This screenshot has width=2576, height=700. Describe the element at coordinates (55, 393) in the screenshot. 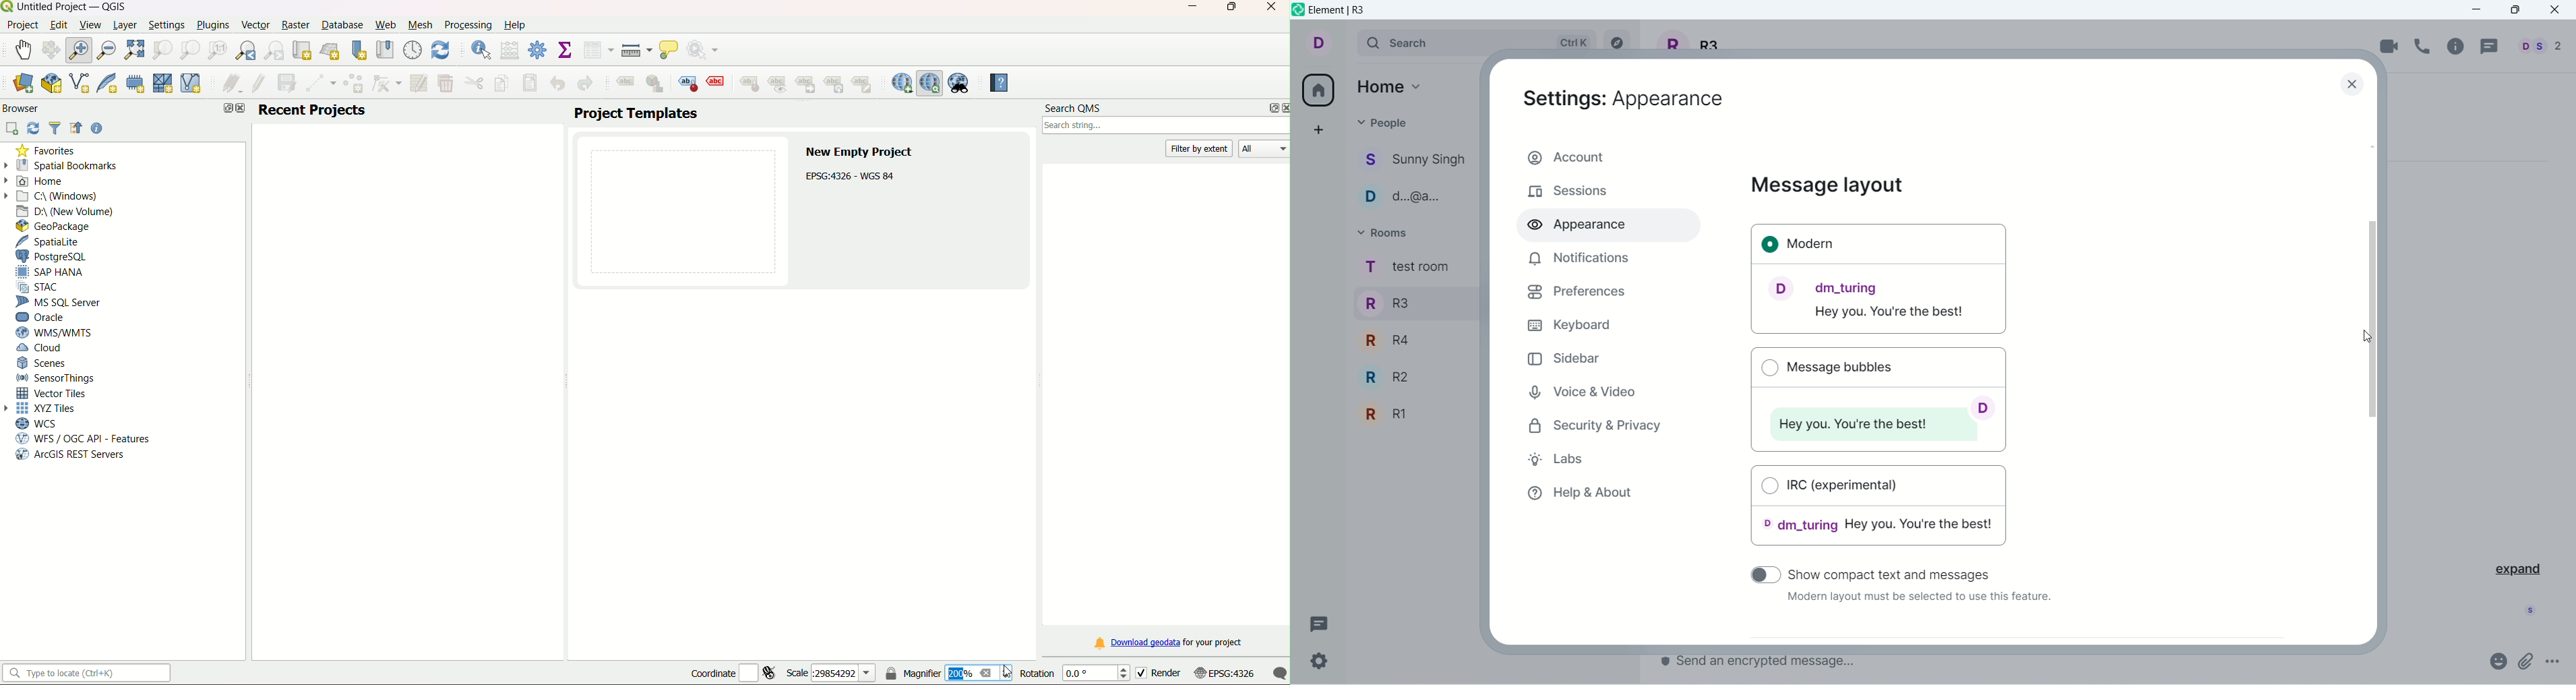

I see `Vector Tiles` at that location.